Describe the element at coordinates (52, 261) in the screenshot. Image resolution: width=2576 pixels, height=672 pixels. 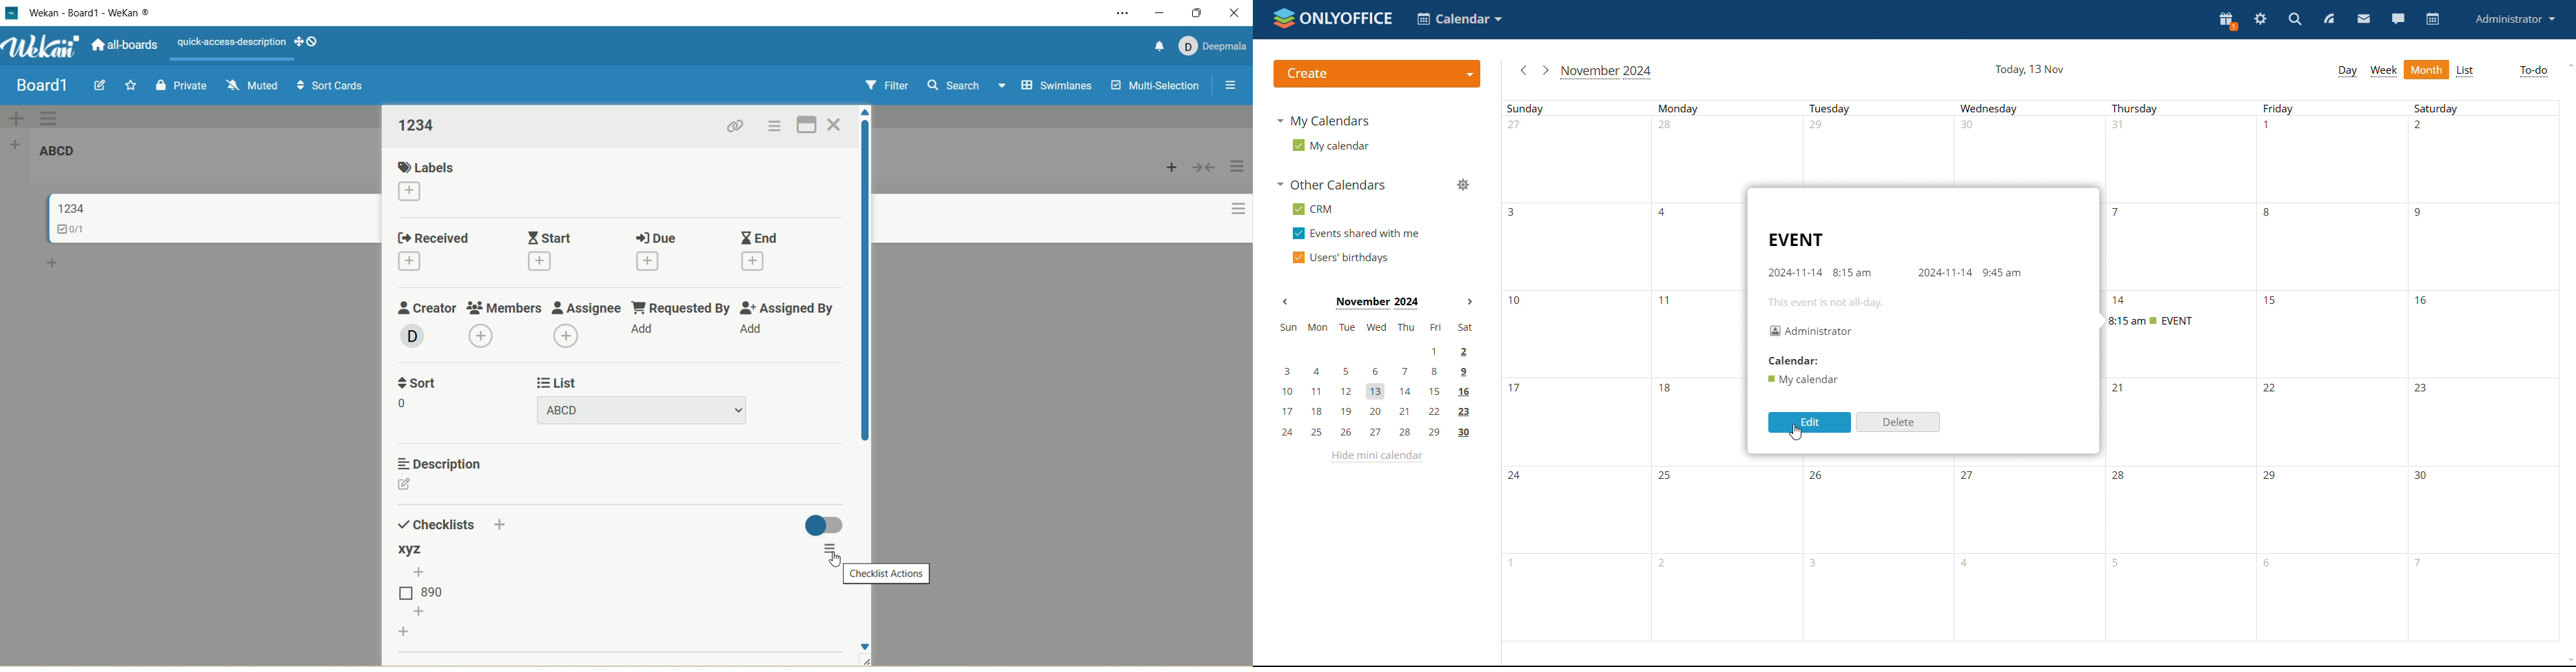
I see `add card` at that location.